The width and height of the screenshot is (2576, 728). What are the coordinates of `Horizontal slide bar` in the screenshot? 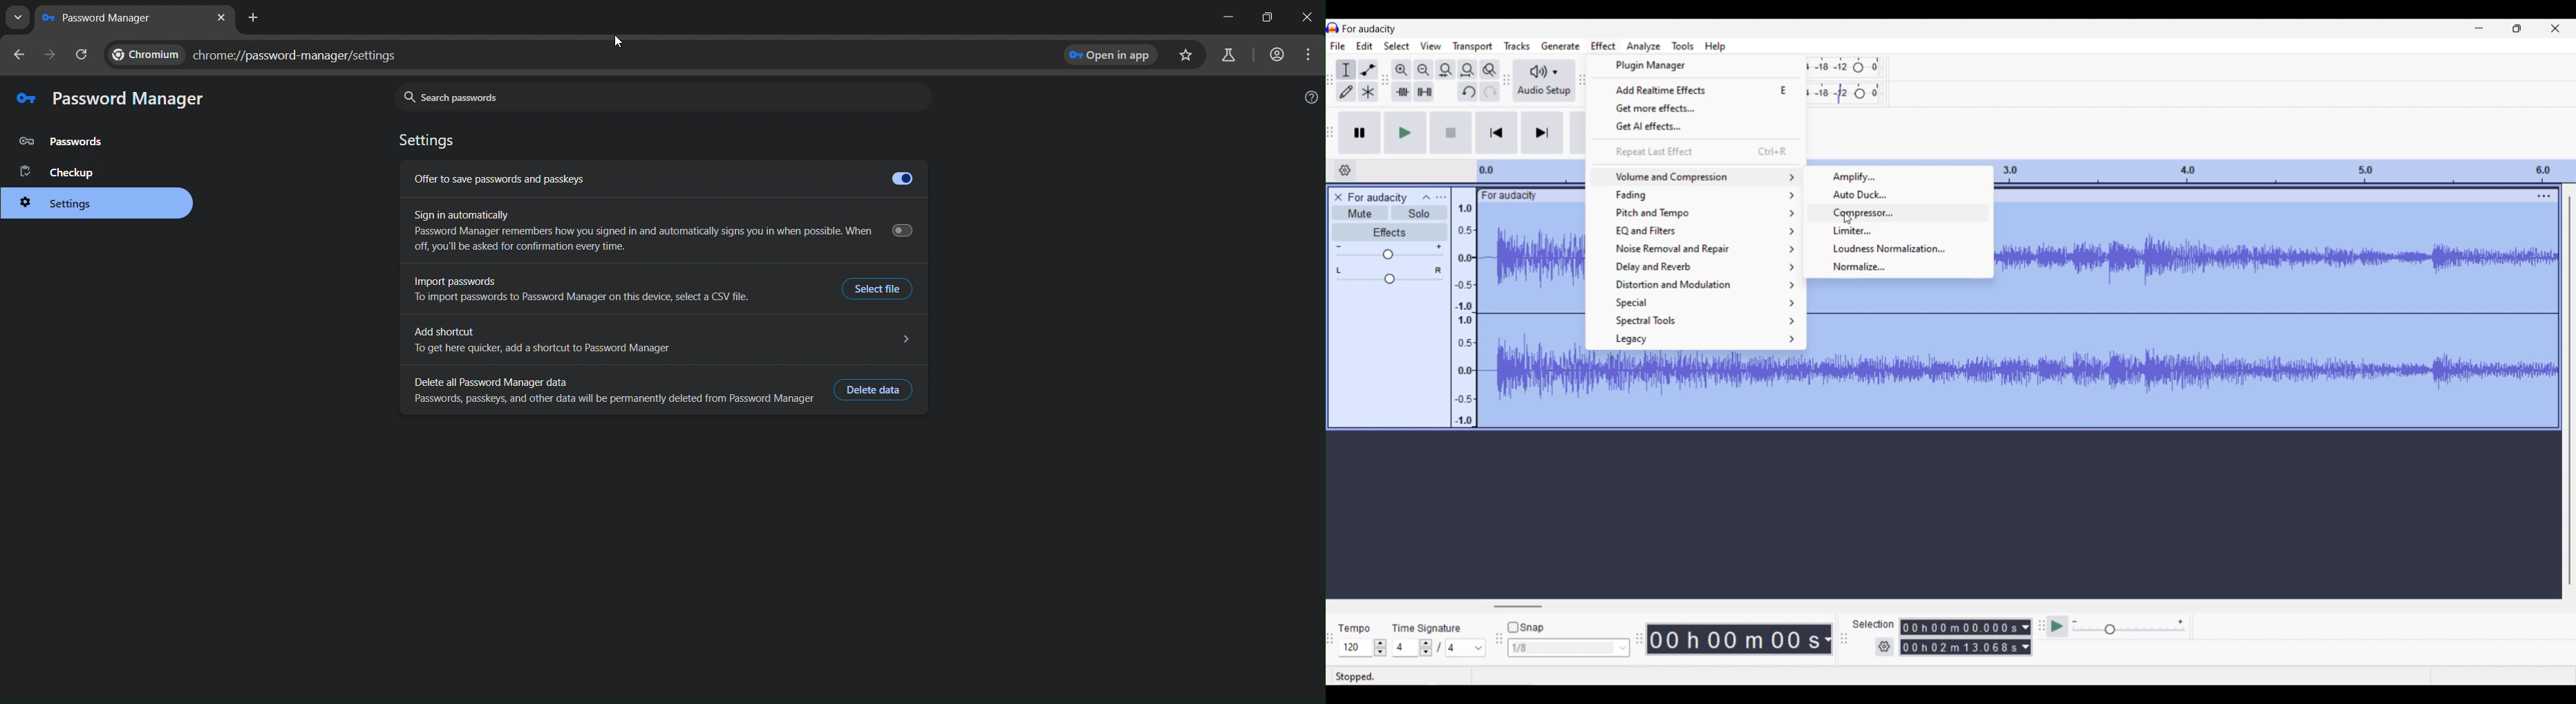 It's located at (1519, 606).